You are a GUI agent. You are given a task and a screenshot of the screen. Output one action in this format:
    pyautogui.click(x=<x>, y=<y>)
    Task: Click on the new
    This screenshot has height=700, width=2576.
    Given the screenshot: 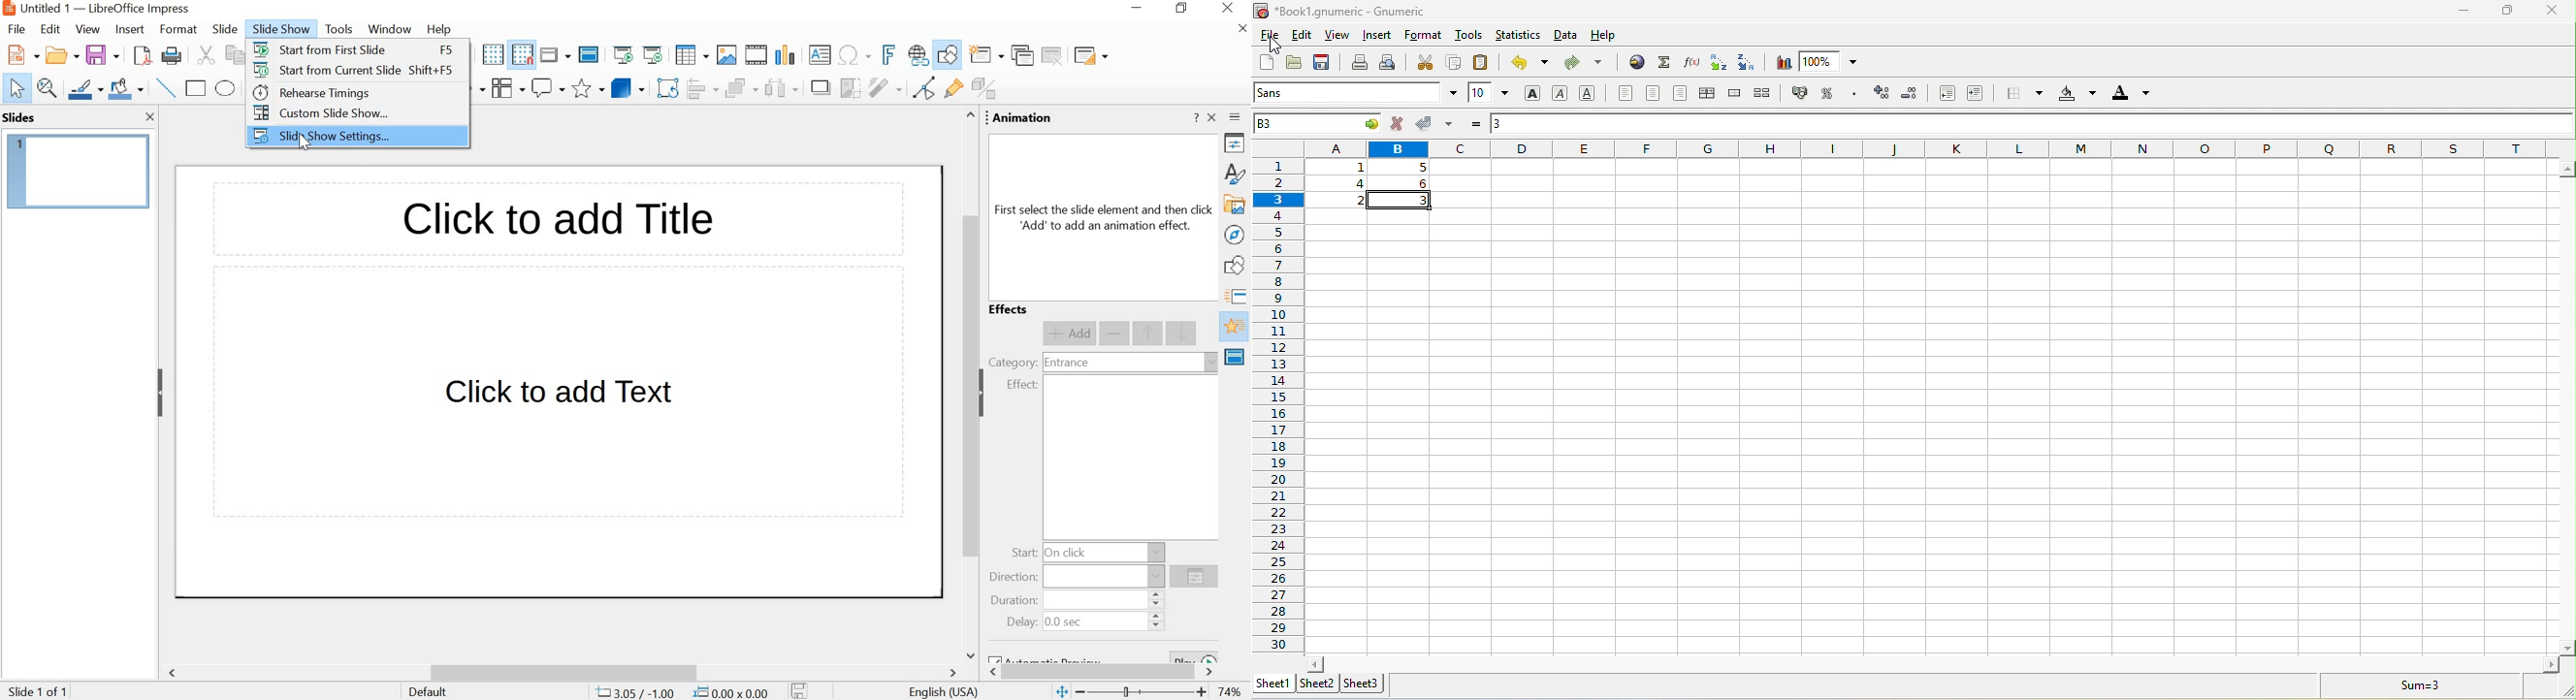 What is the action you would take?
    pyautogui.click(x=21, y=55)
    